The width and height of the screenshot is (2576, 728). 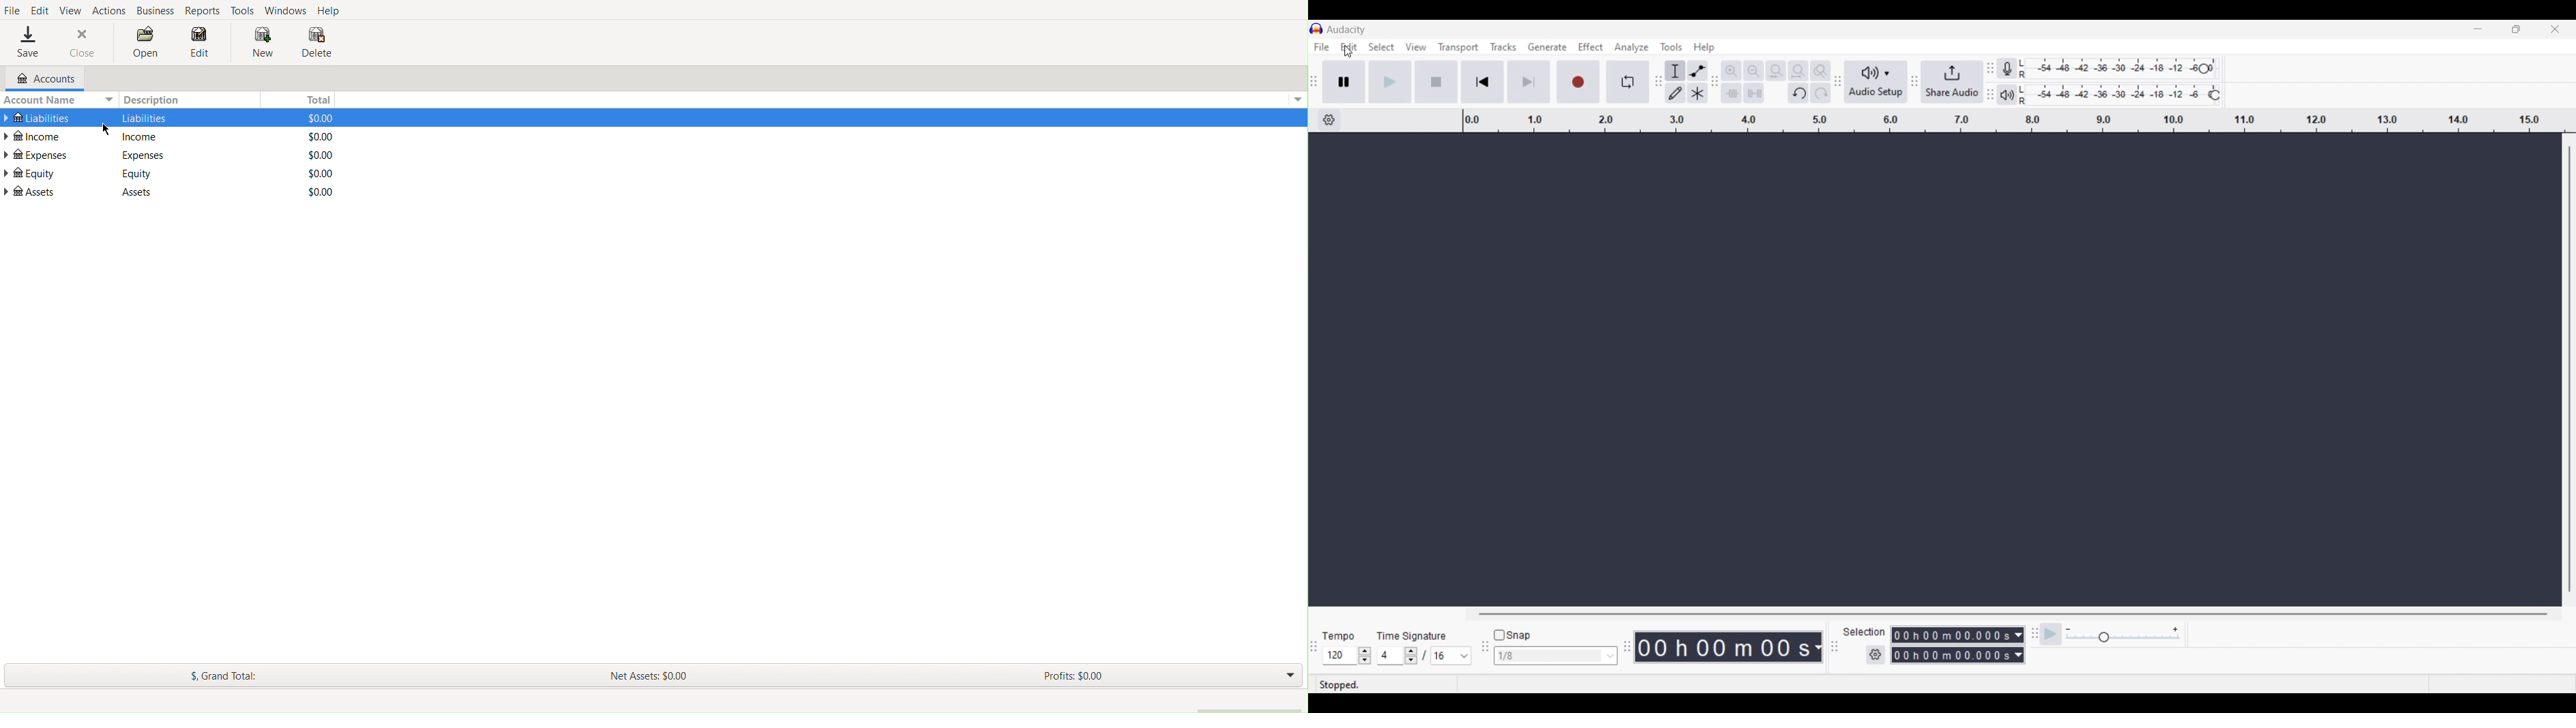 I want to click on Scale to measure audio length, so click(x=2020, y=121).